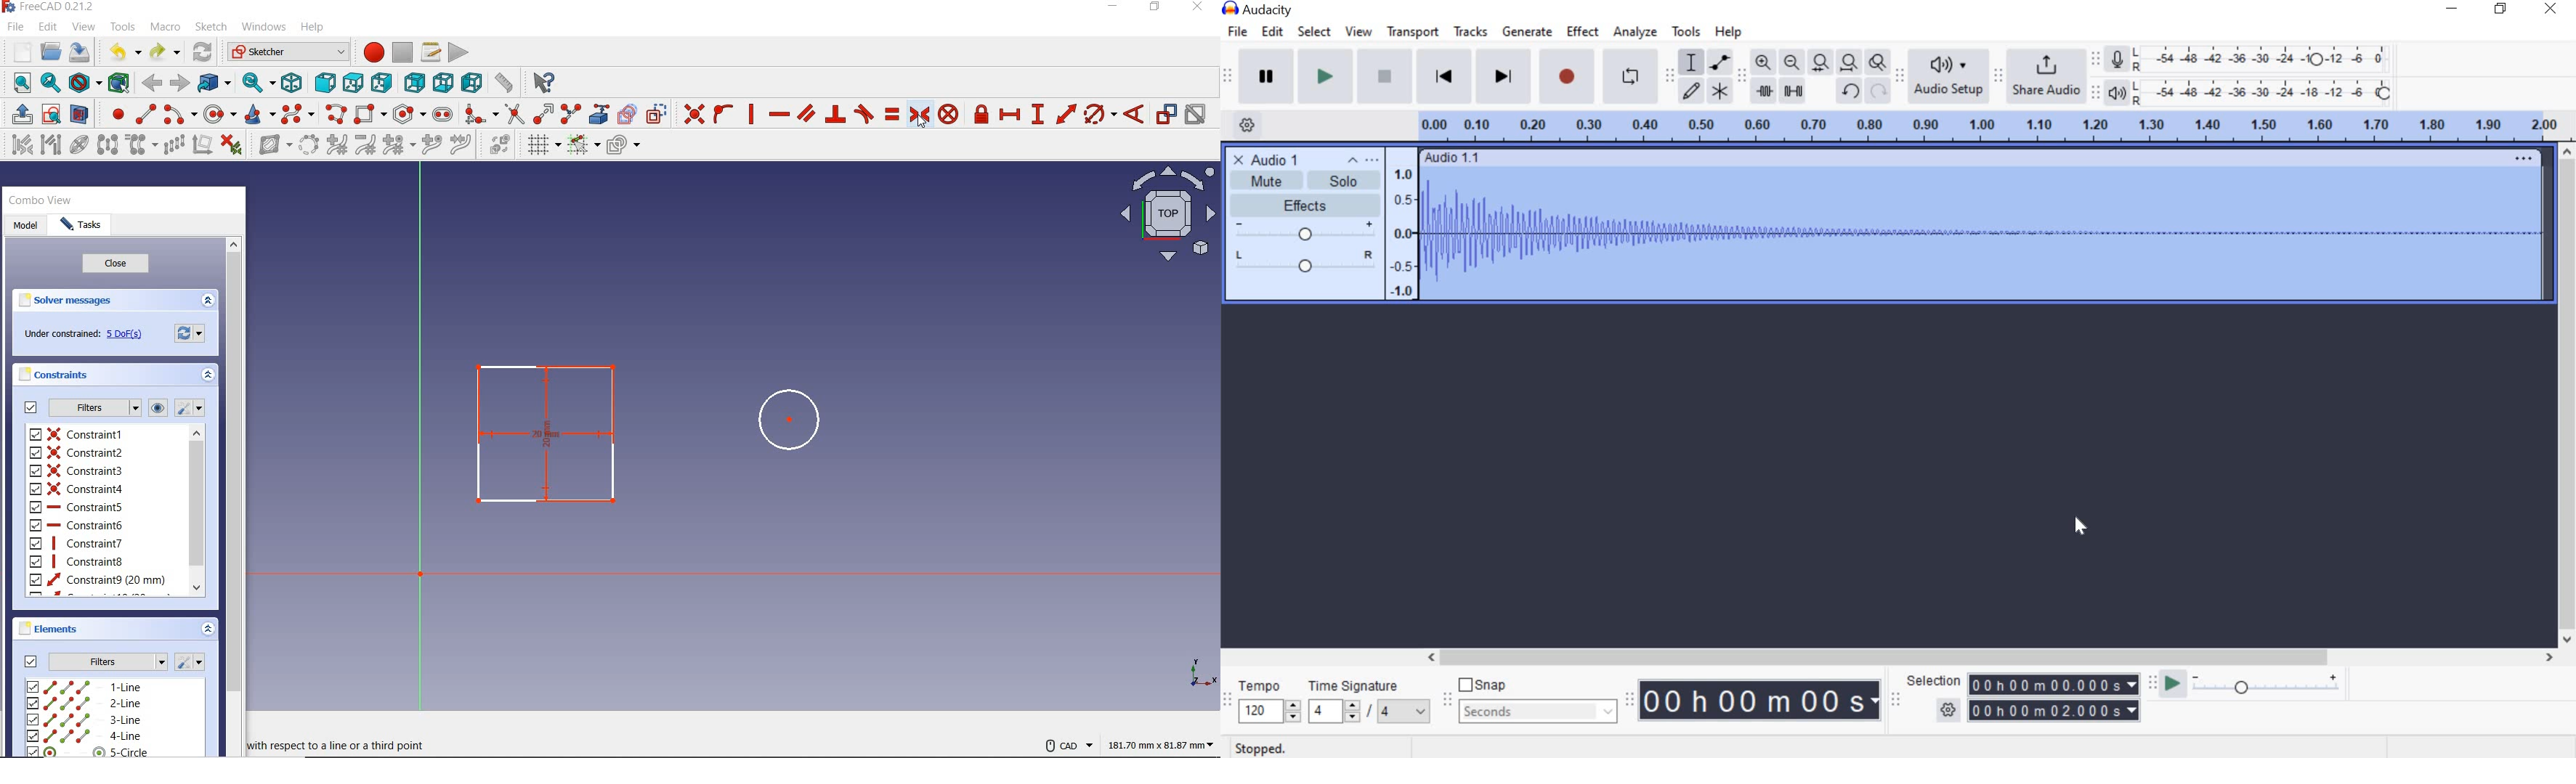 The image size is (2576, 784). What do you see at coordinates (1357, 32) in the screenshot?
I see `view` at bounding box center [1357, 32].